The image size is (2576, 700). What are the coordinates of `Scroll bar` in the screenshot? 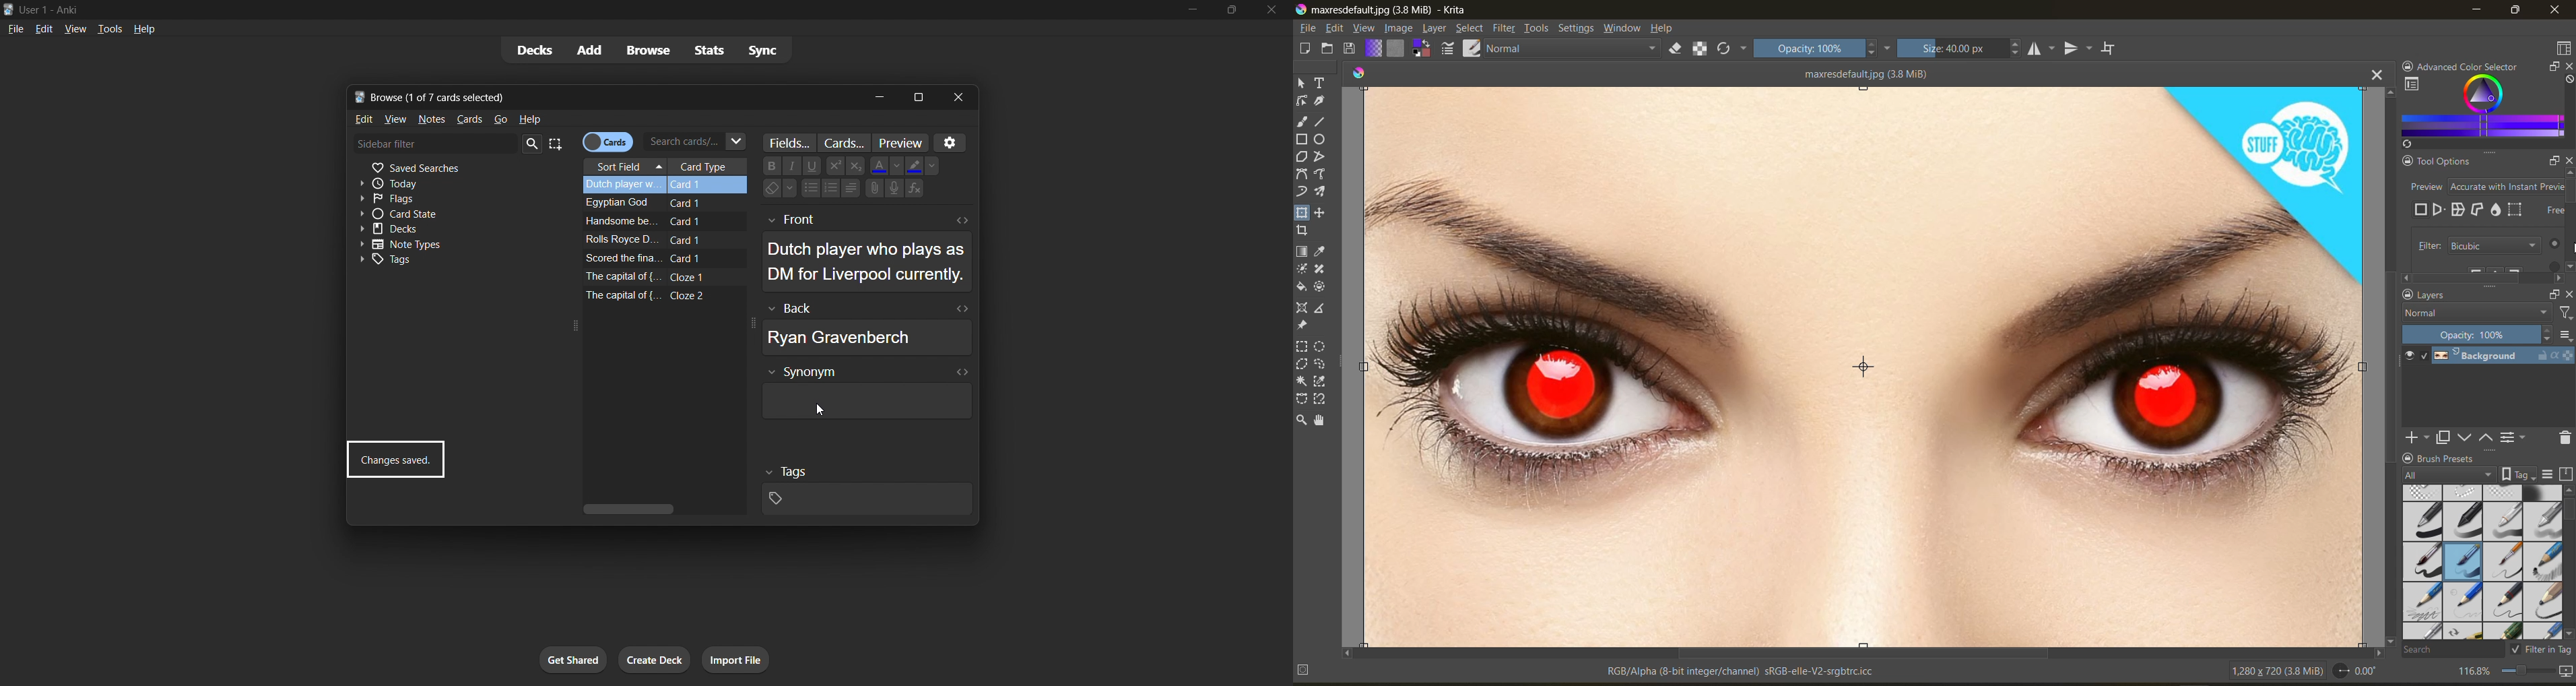 It's located at (2482, 276).